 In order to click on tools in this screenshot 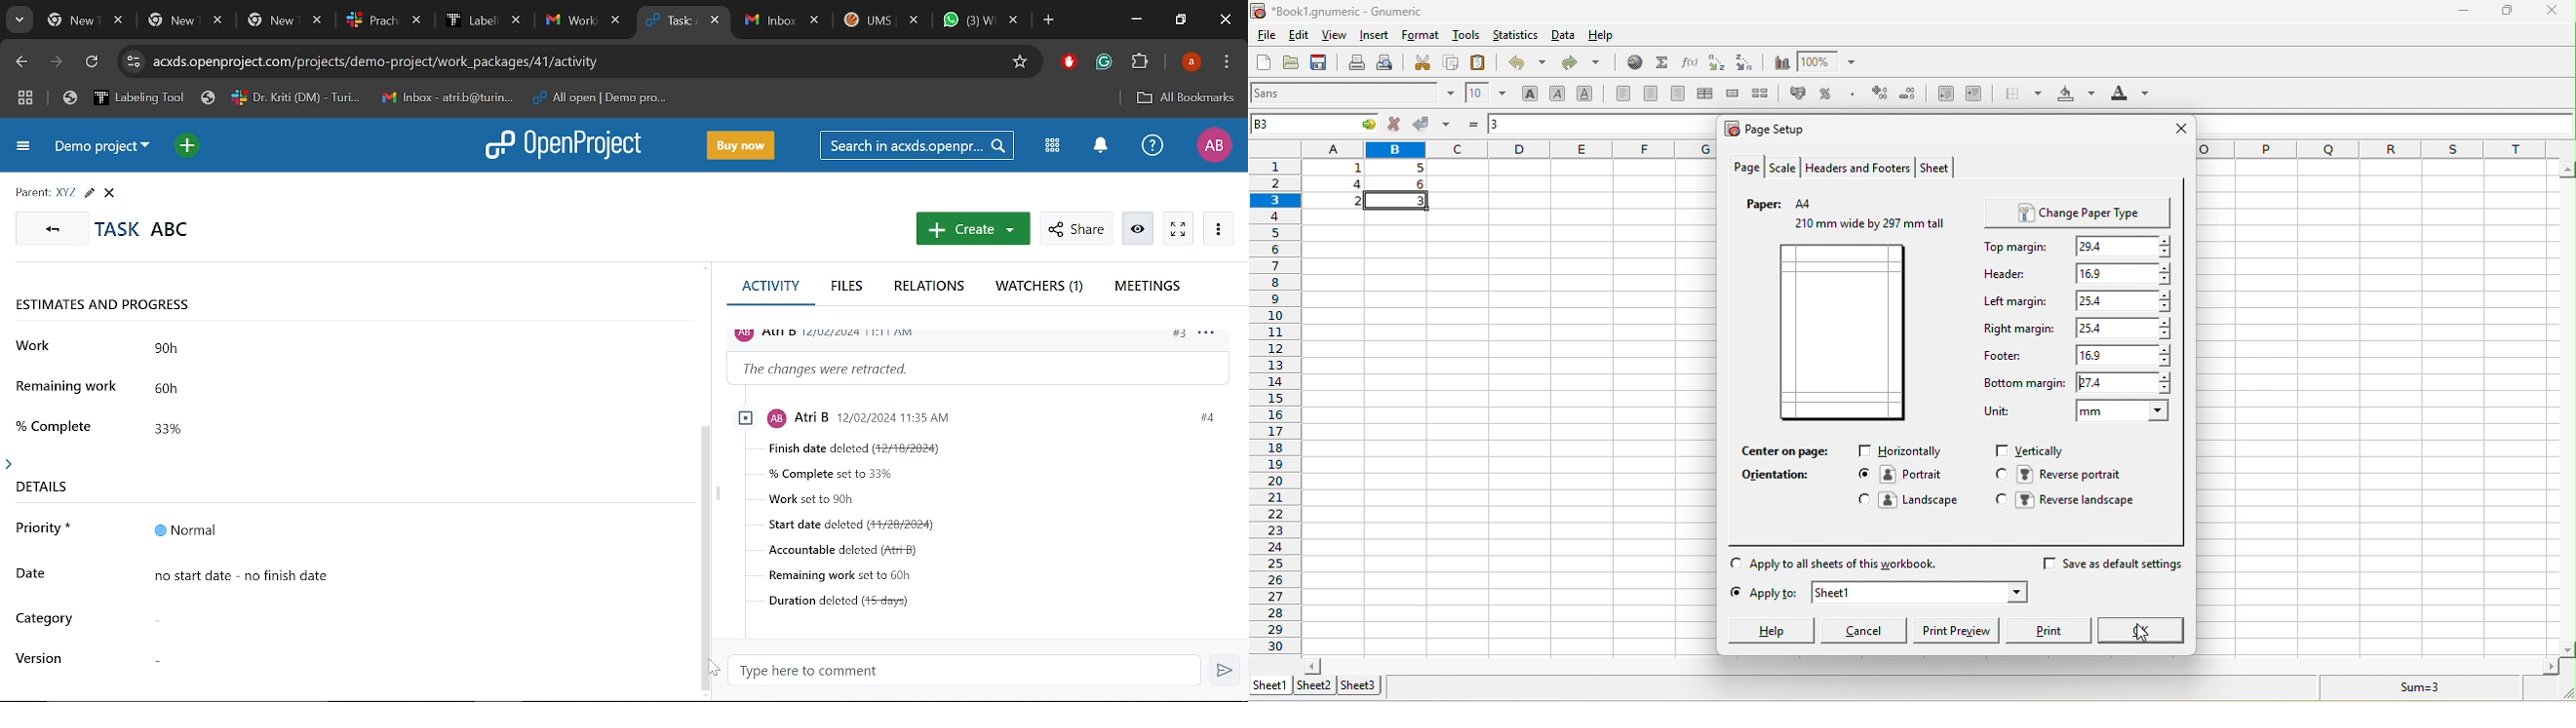, I will do `click(1465, 37)`.